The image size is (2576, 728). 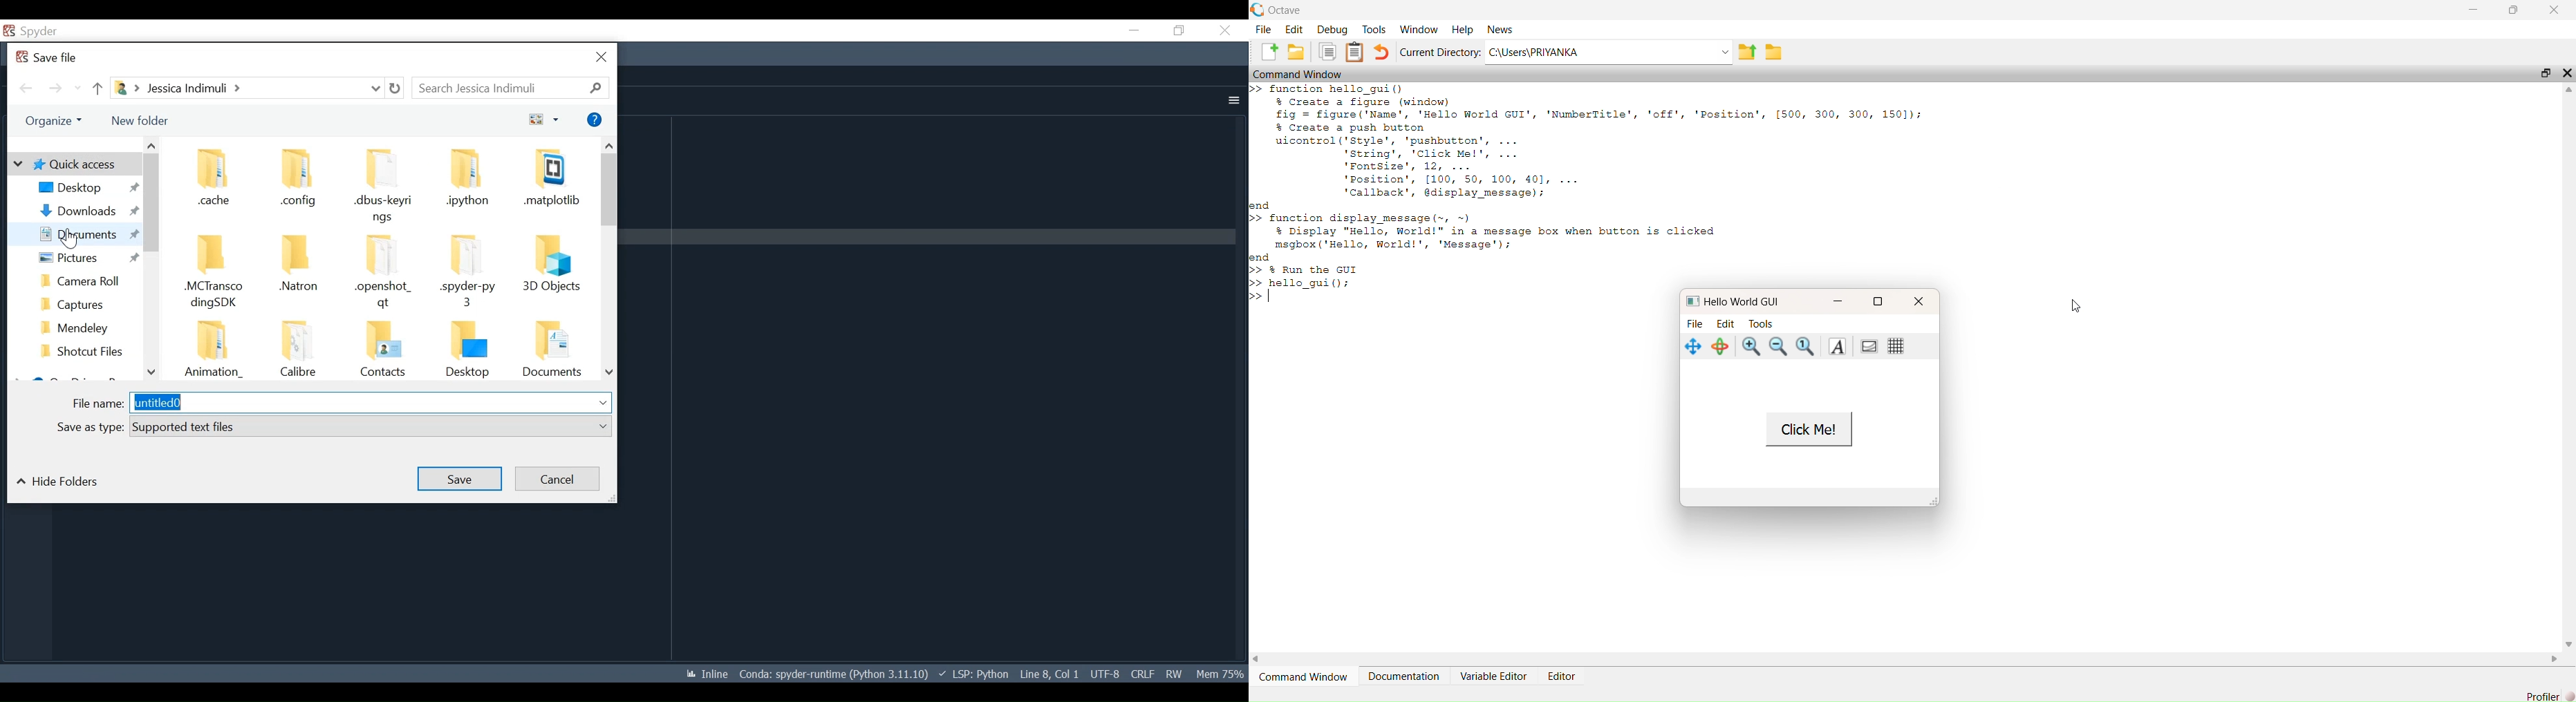 I want to click on File name, so click(x=342, y=403).